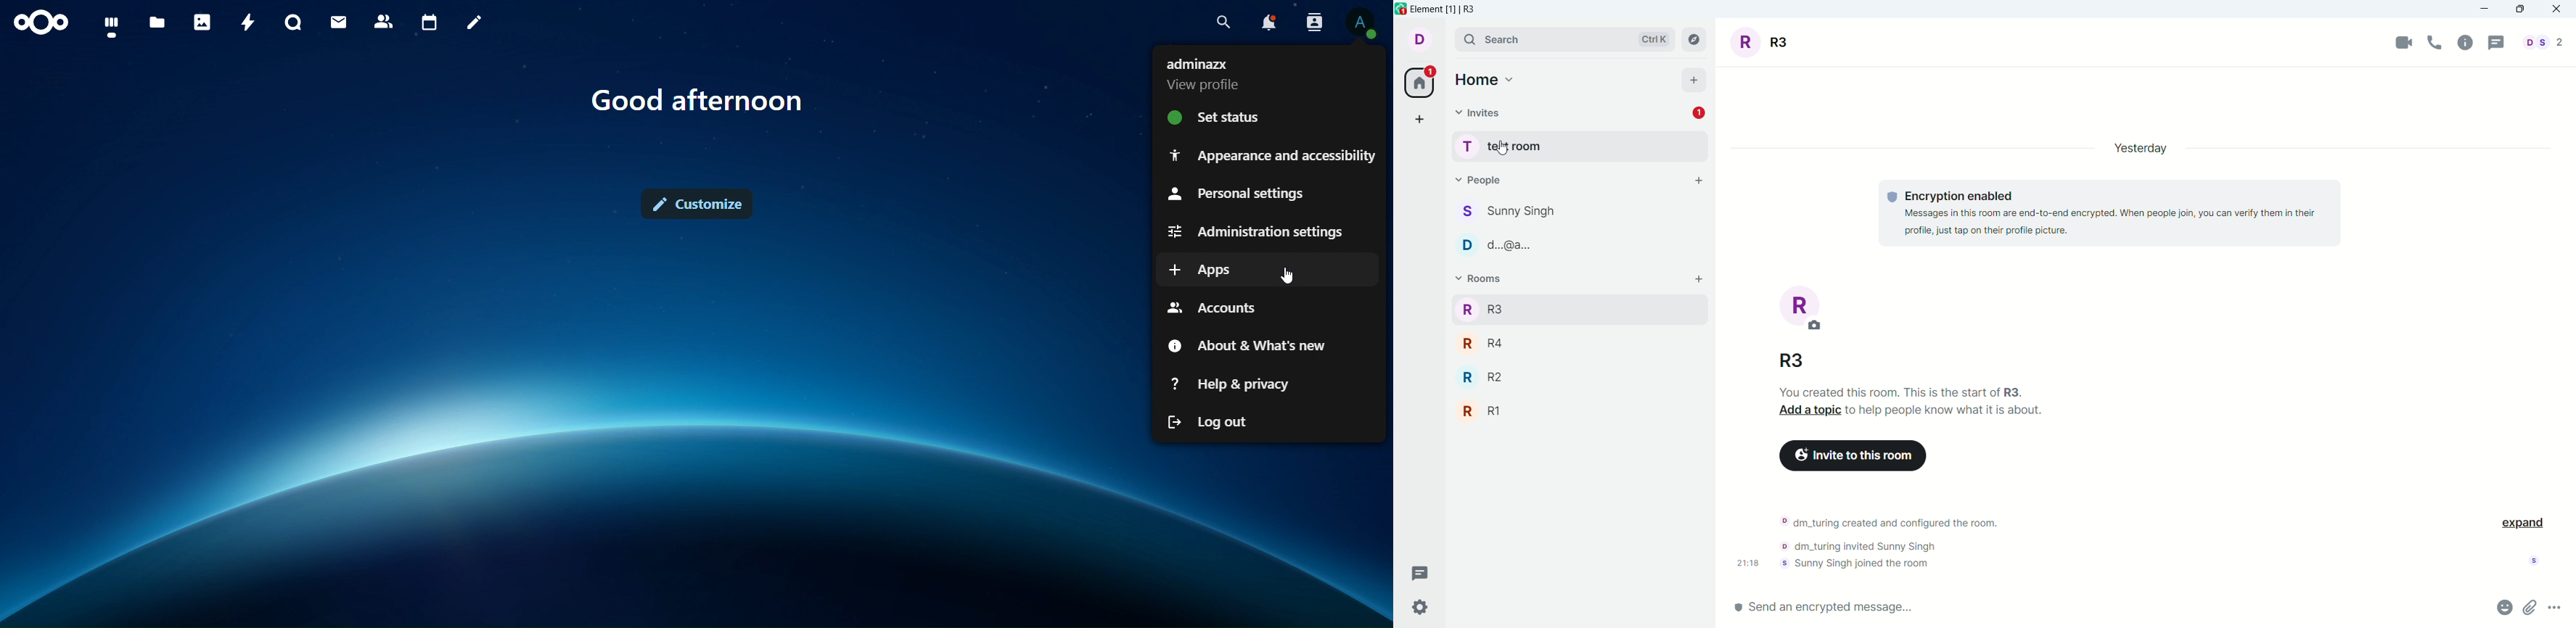 Image resolution: width=2576 pixels, height=644 pixels. Describe the element at coordinates (1893, 391) in the screenshot. I see `text` at that location.